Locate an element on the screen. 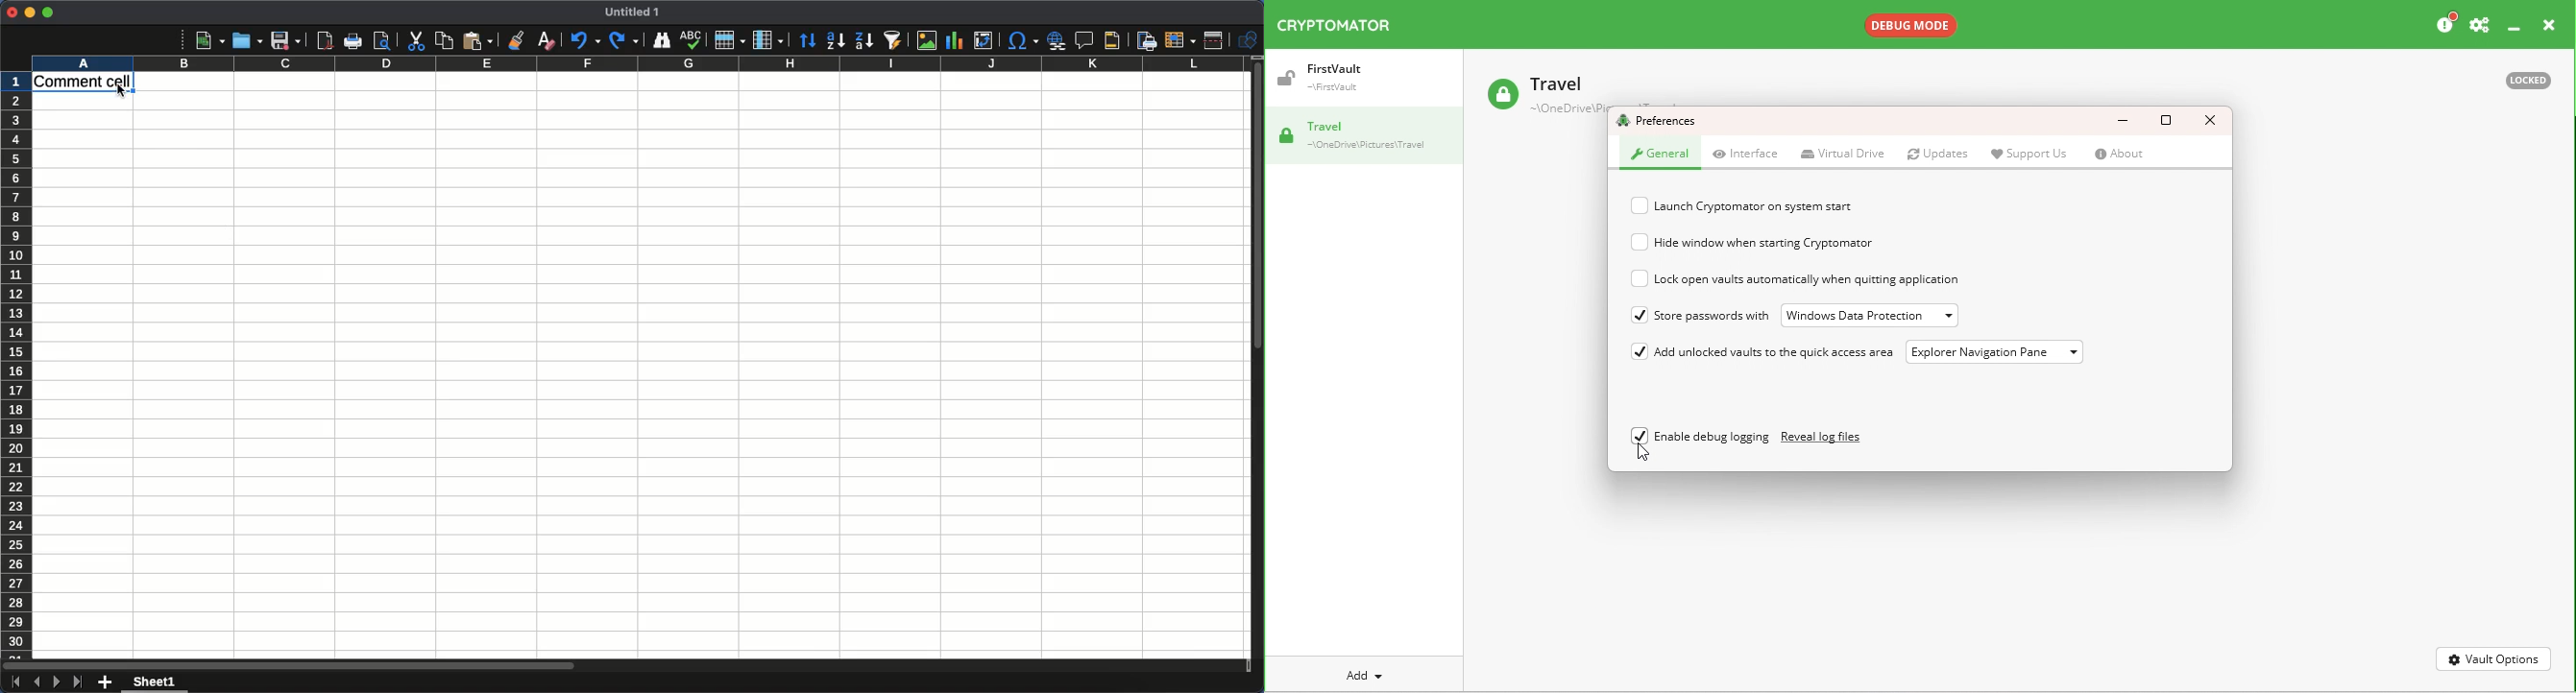 The height and width of the screenshot is (700, 2576). Shapes is located at coordinates (1250, 39).